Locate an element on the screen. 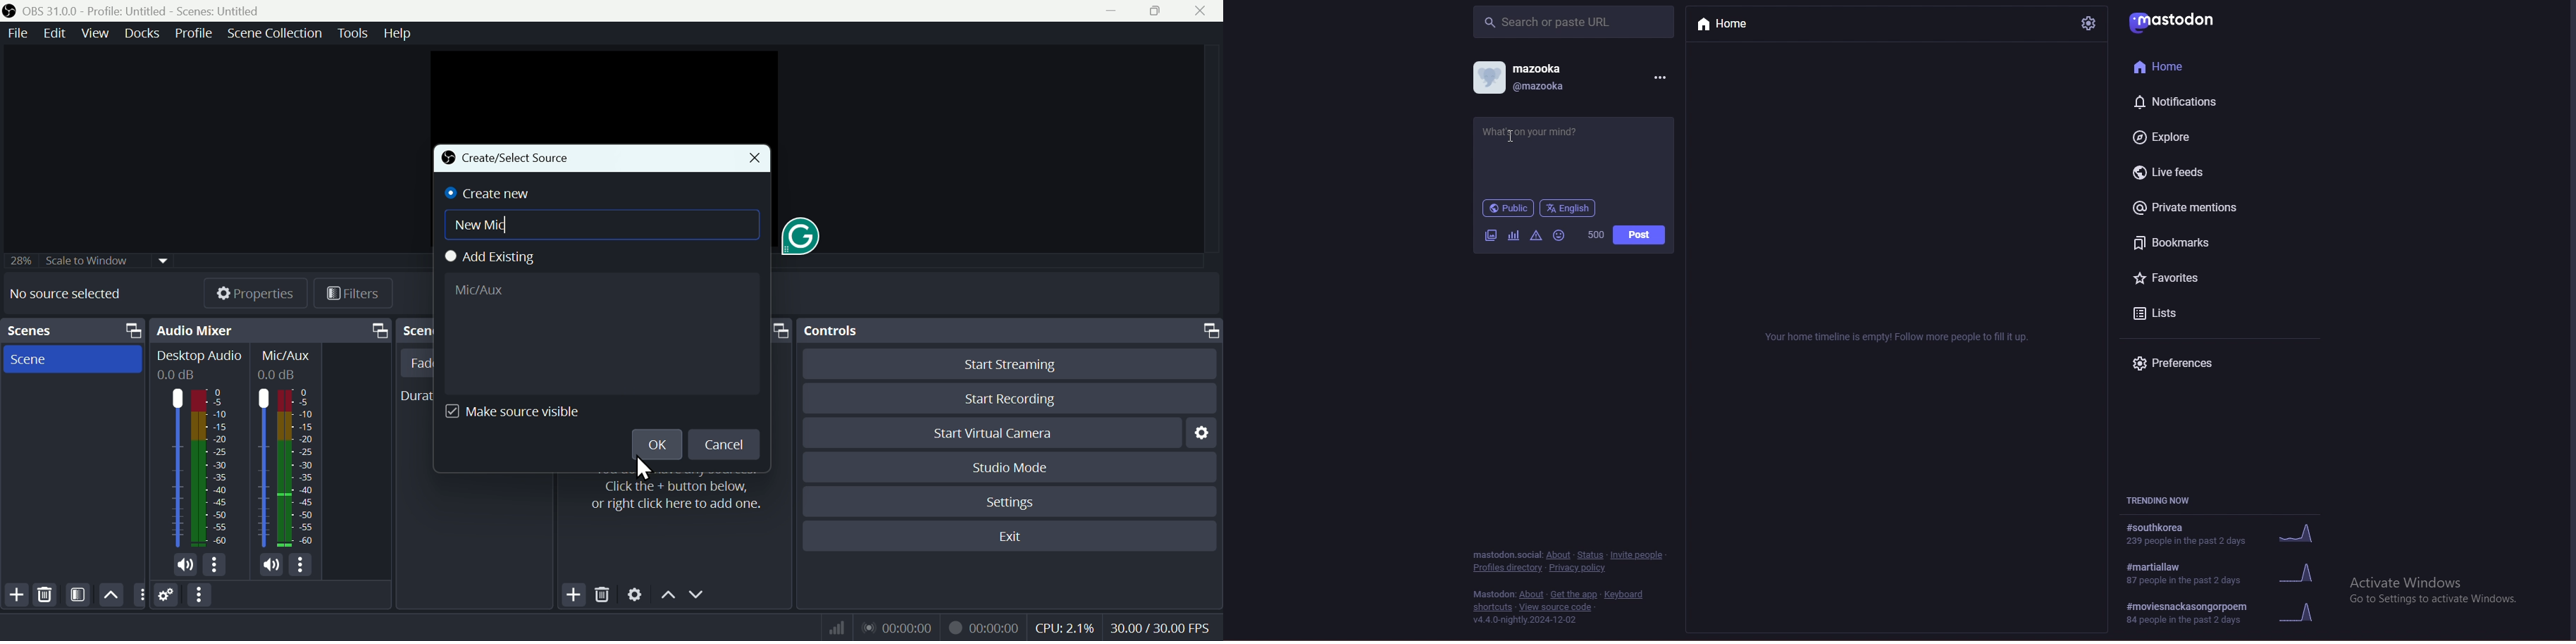 This screenshot has height=644, width=2576. (un)check Add Existing is located at coordinates (497, 258).